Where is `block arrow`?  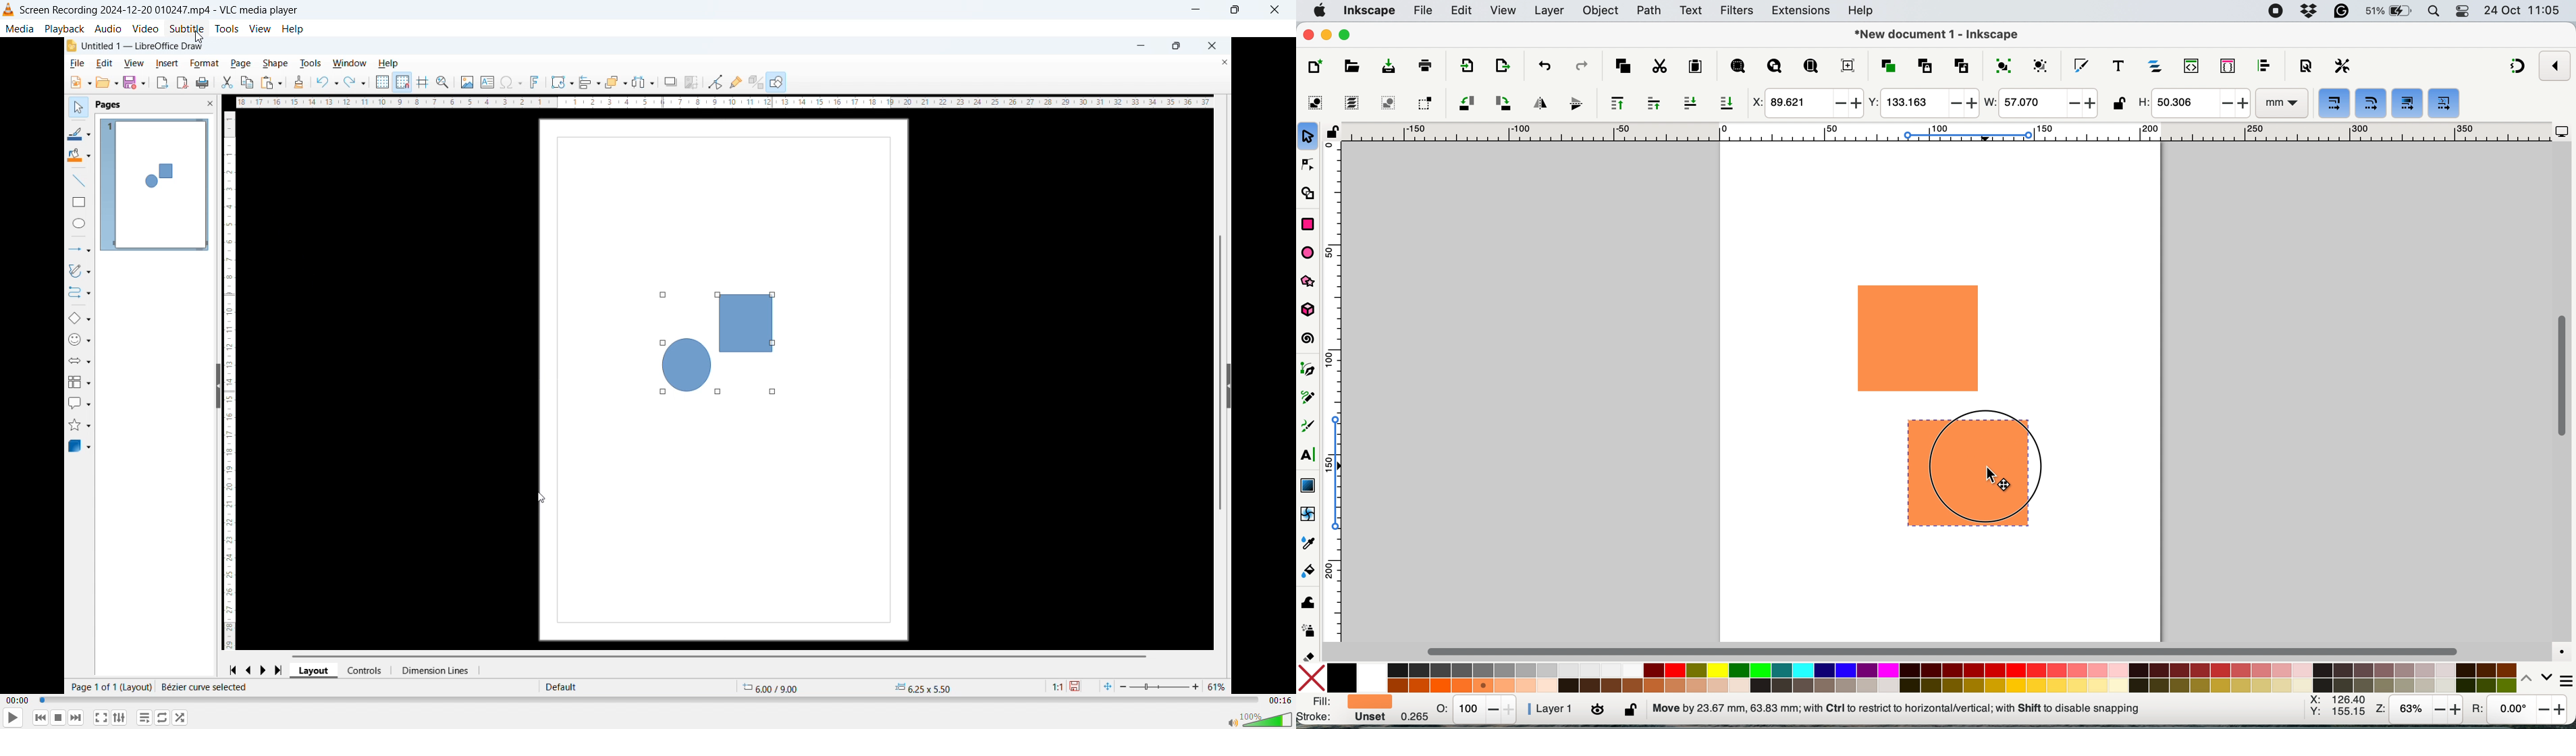 block arrow is located at coordinates (84, 361).